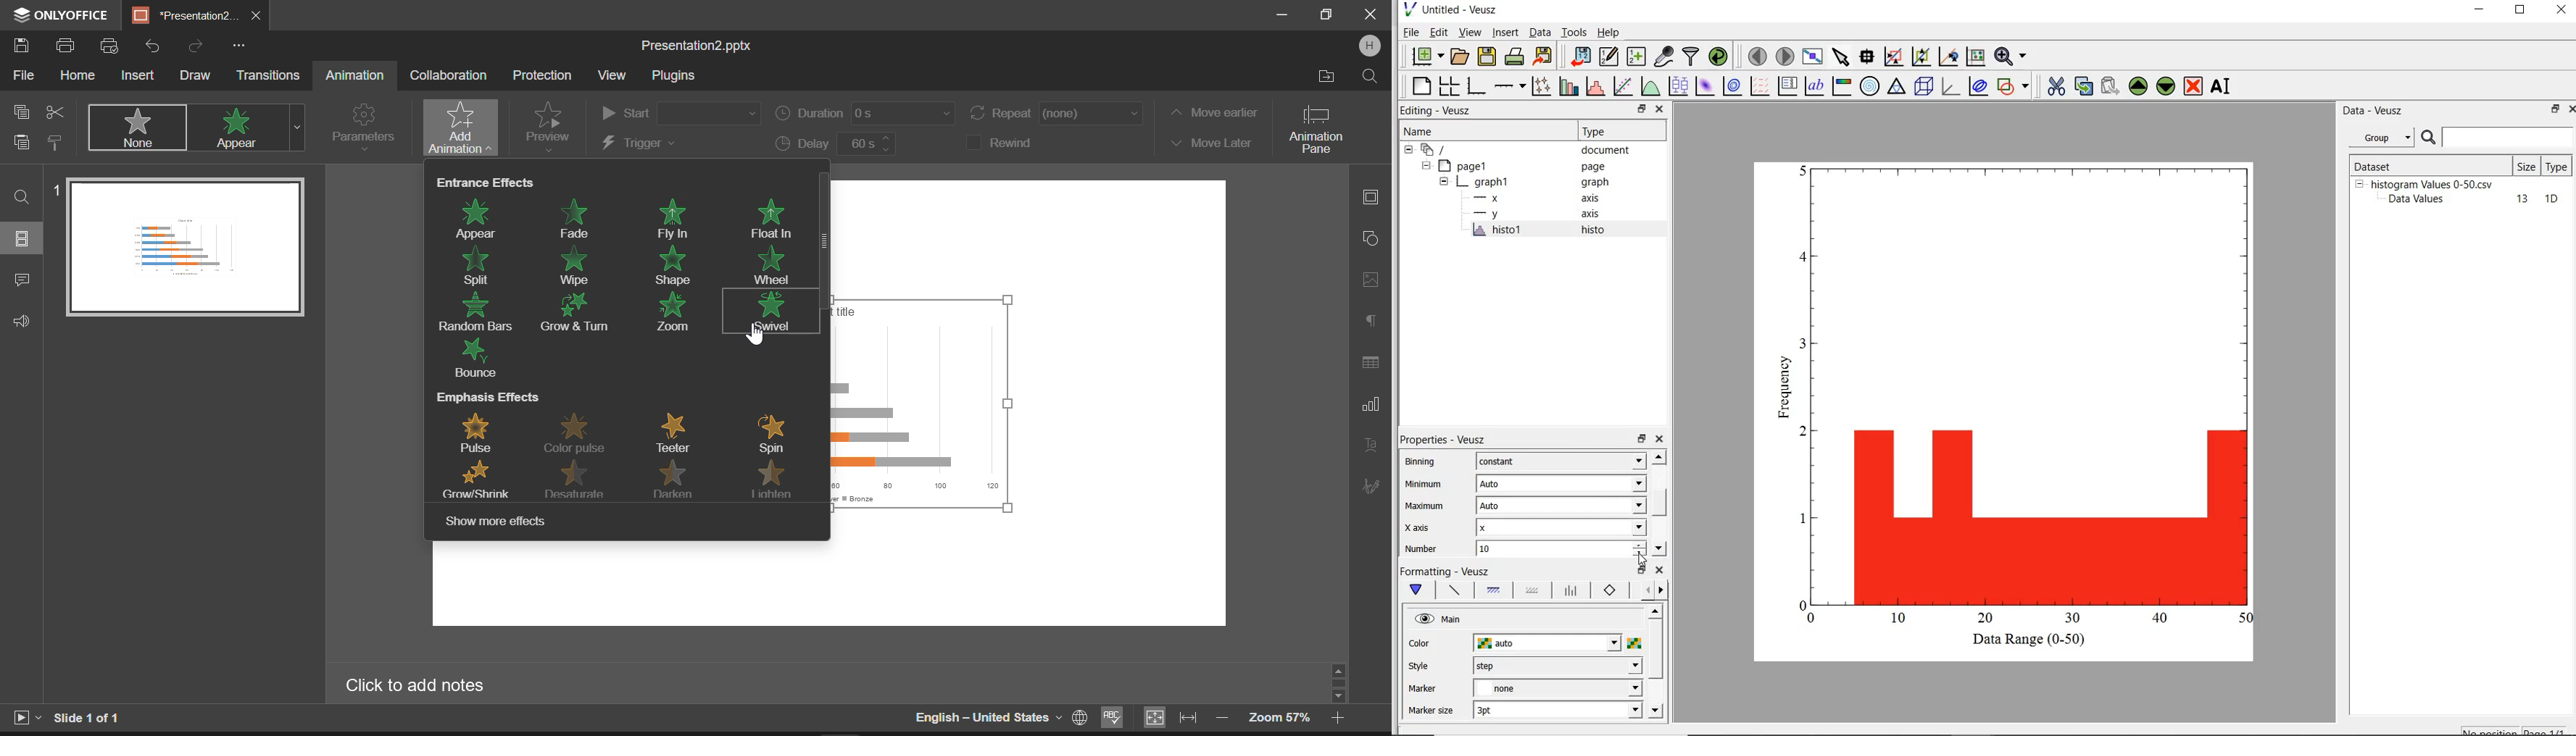 Image resolution: width=2576 pixels, height=756 pixels. I want to click on close, so click(1659, 570).